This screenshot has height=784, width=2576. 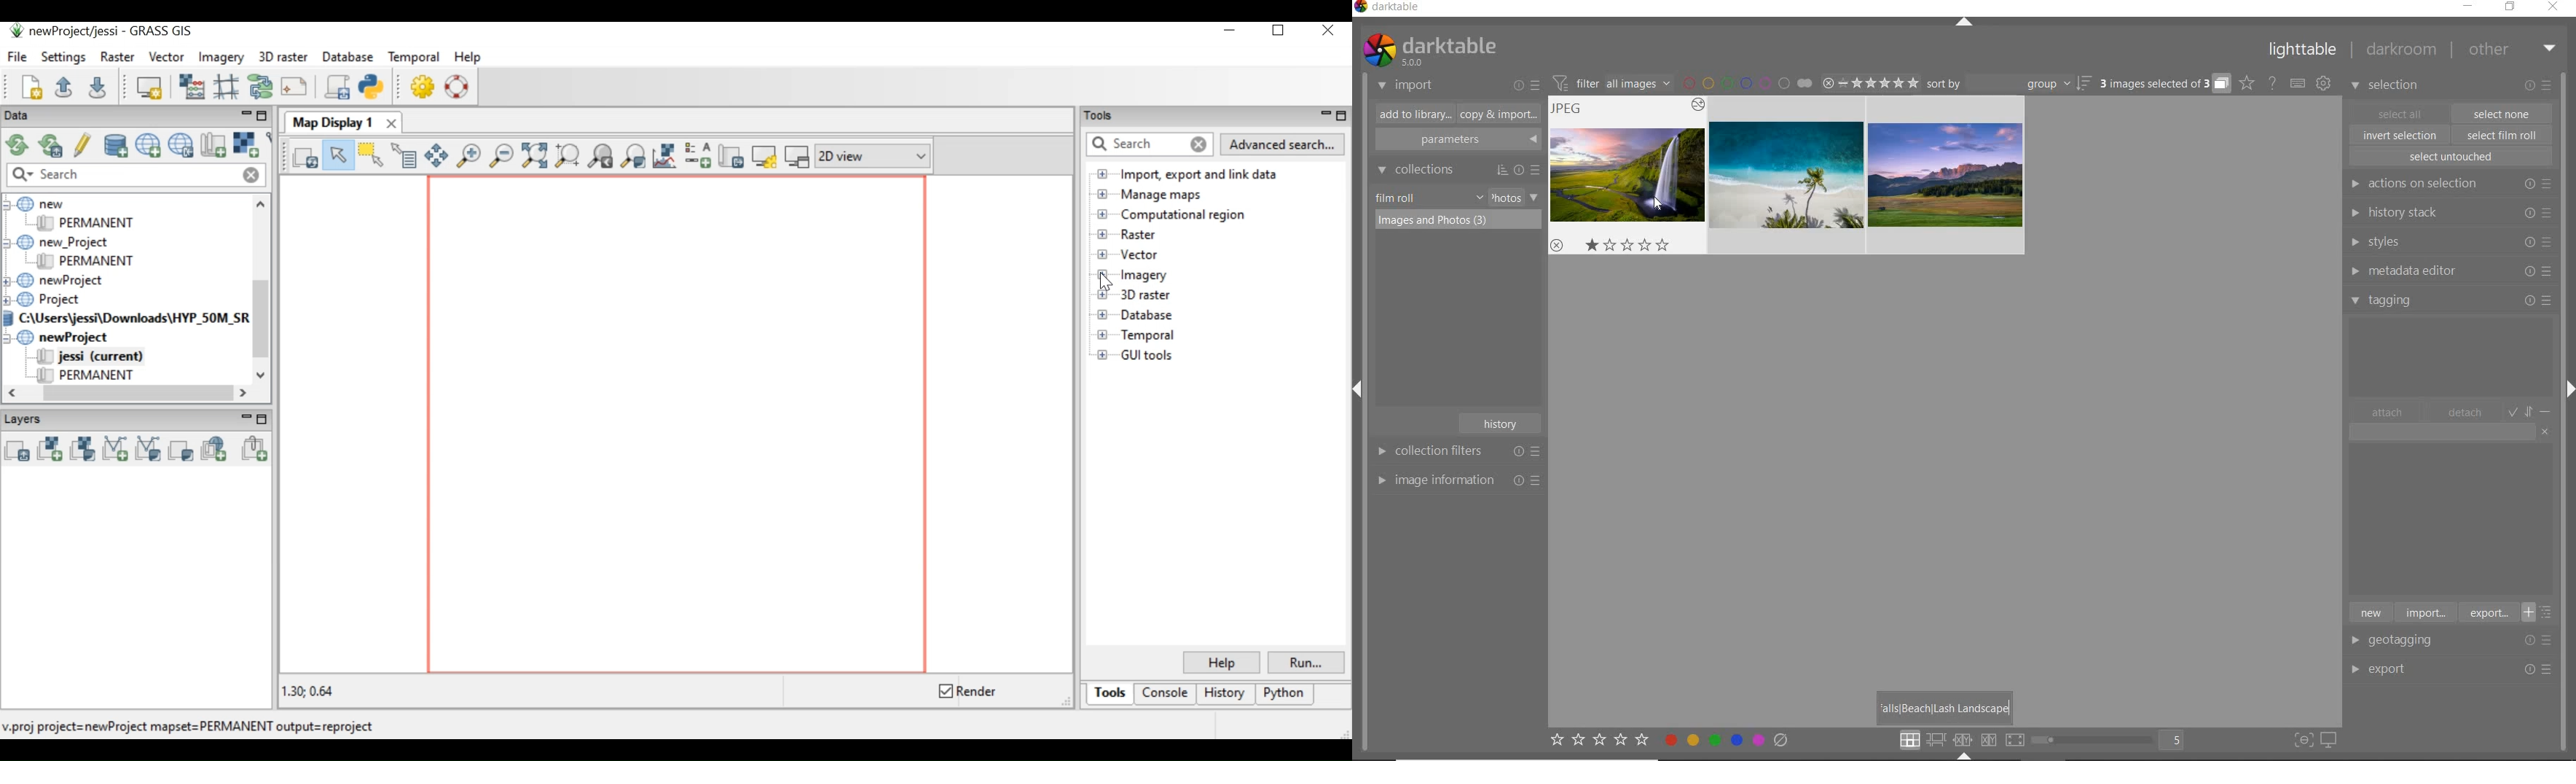 I want to click on Options, so click(x=2540, y=670).